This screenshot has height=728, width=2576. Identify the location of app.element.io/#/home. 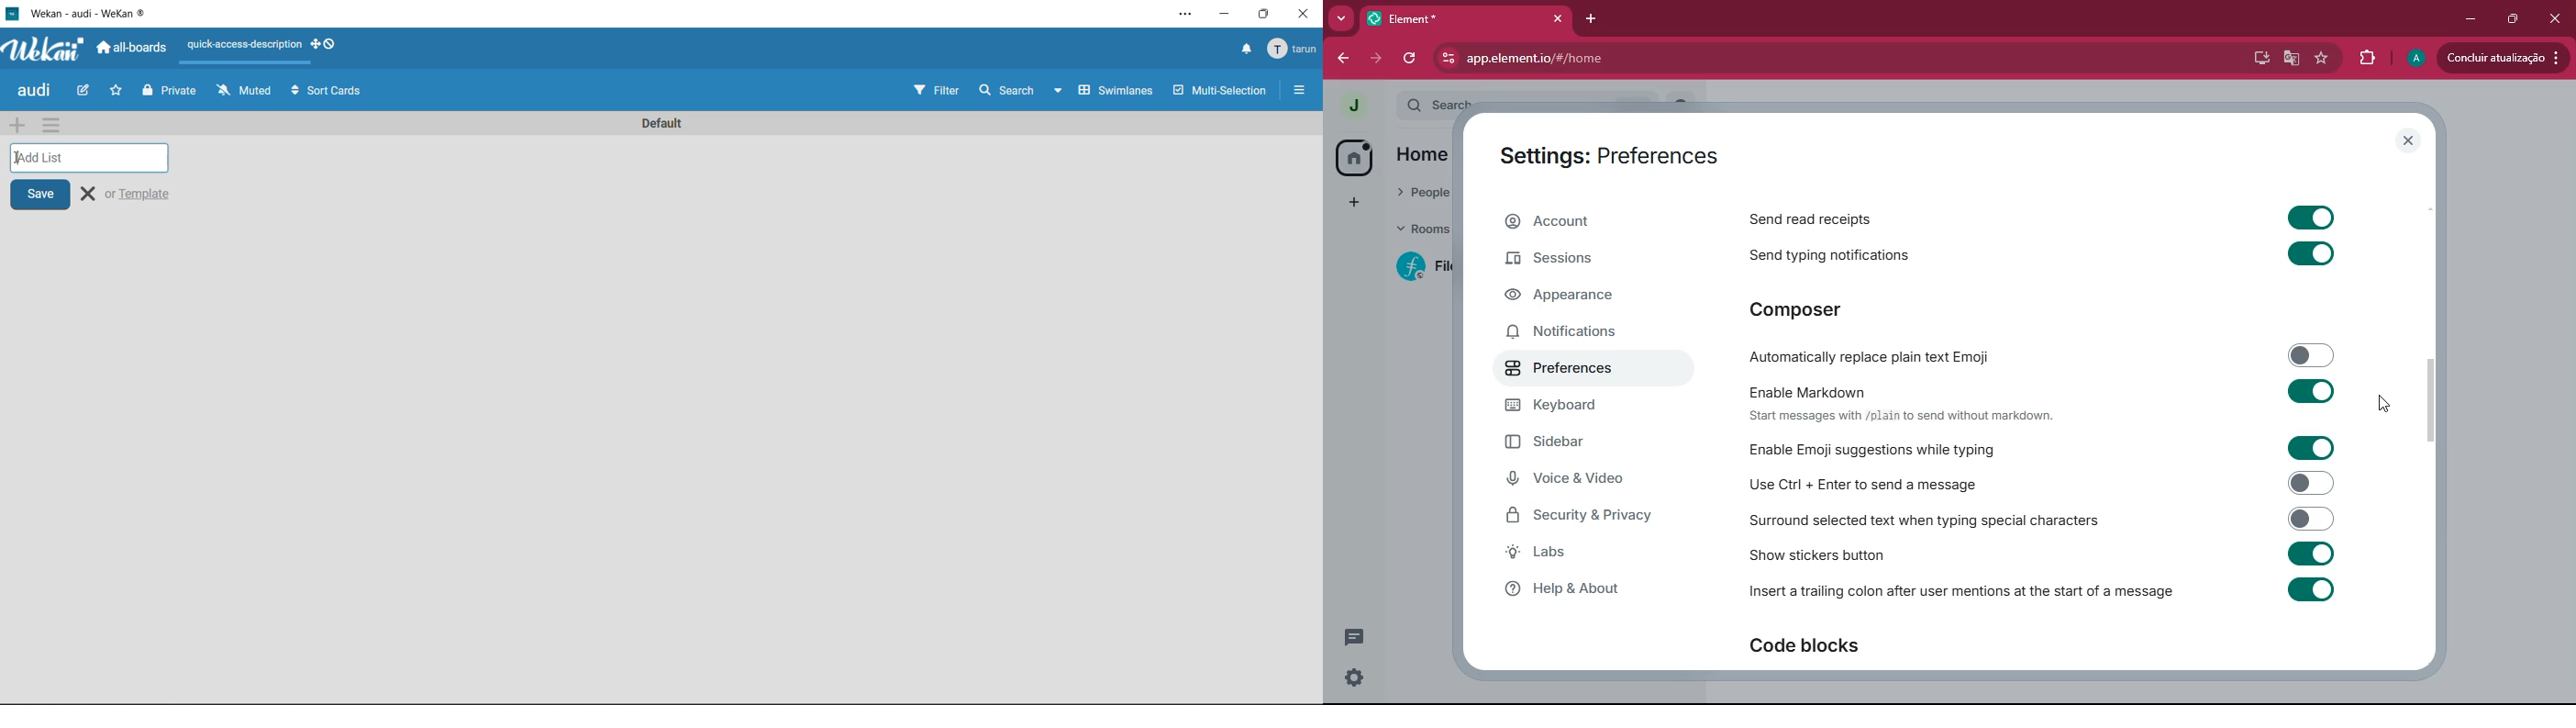
(1651, 60).